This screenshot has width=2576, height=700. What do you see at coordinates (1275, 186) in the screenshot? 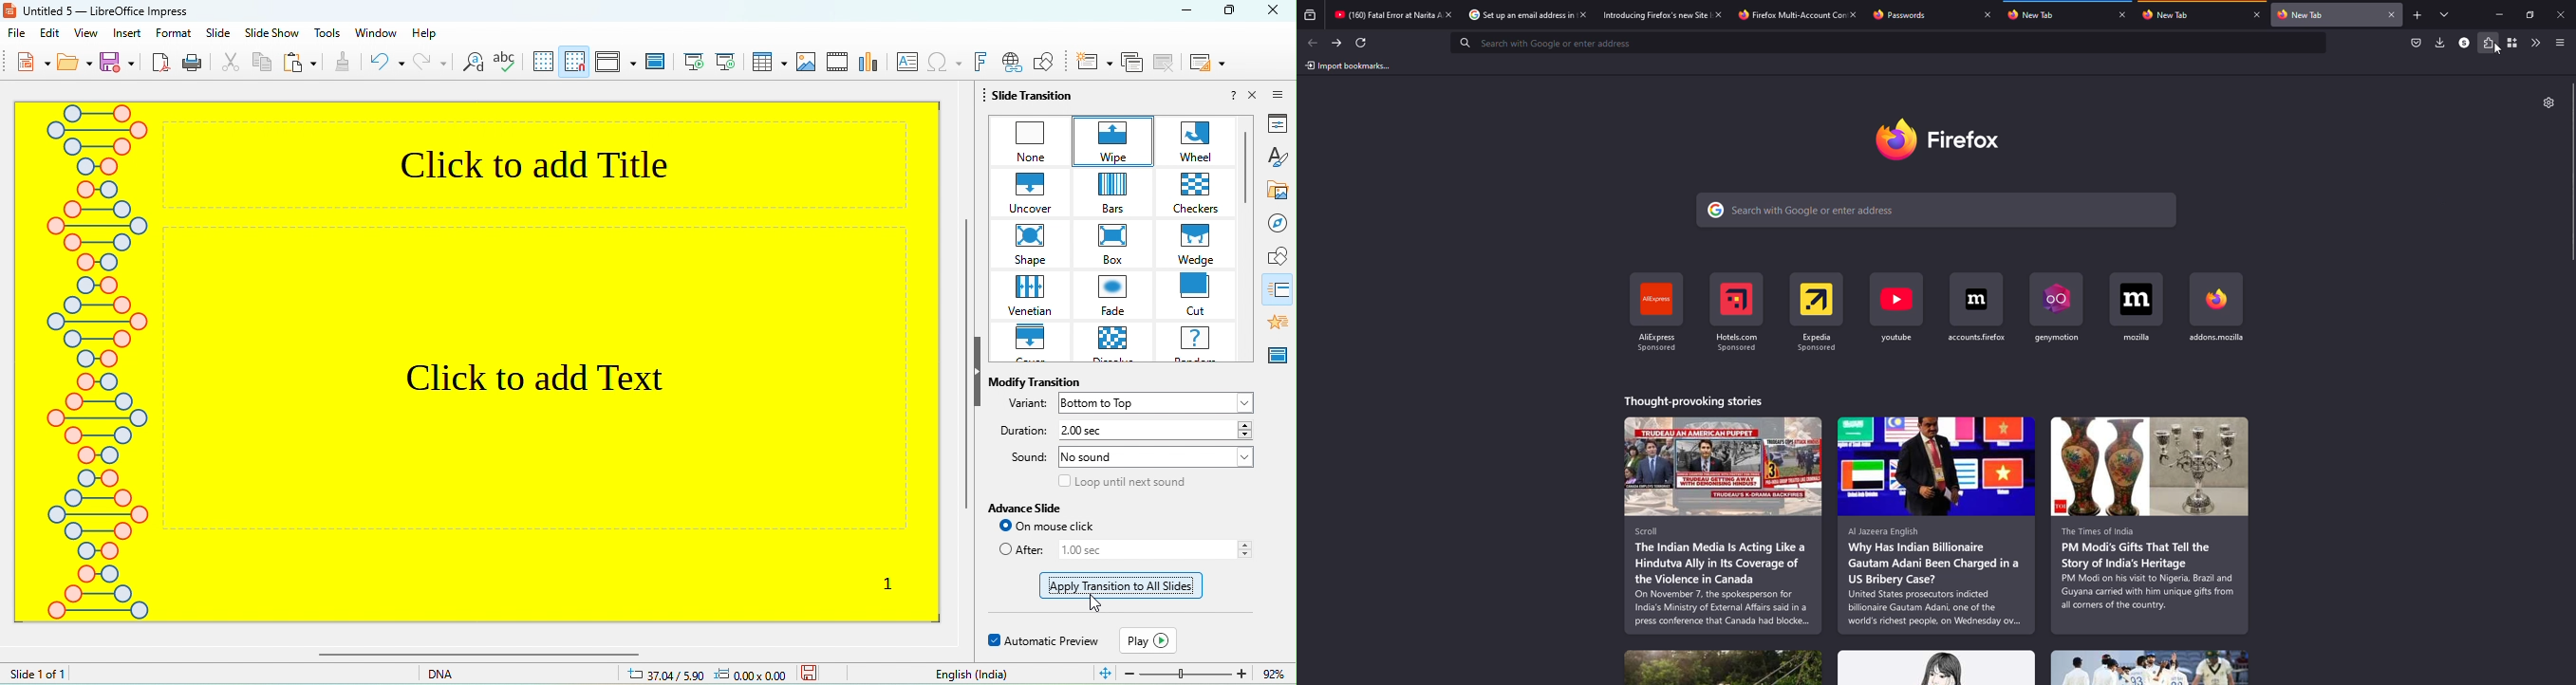
I see `gallery` at bounding box center [1275, 186].